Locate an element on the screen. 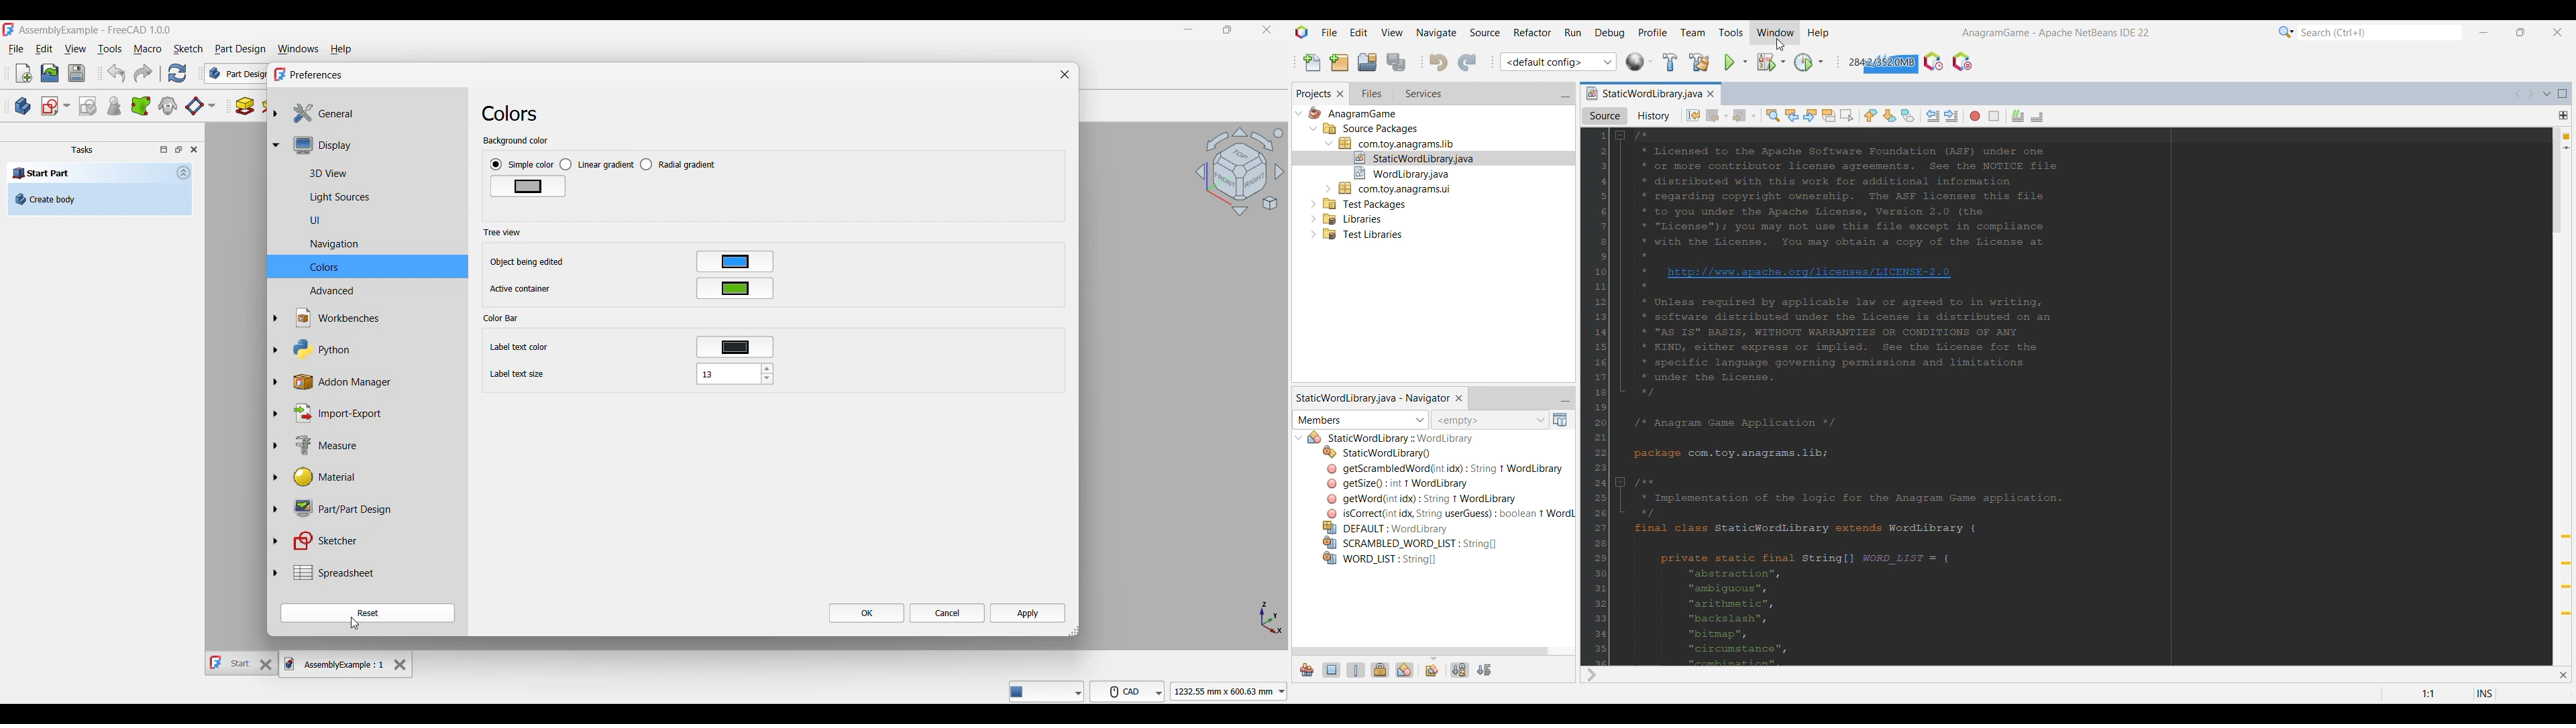 Image resolution: width=2576 pixels, height=728 pixels. Shift line right is located at coordinates (1951, 116).